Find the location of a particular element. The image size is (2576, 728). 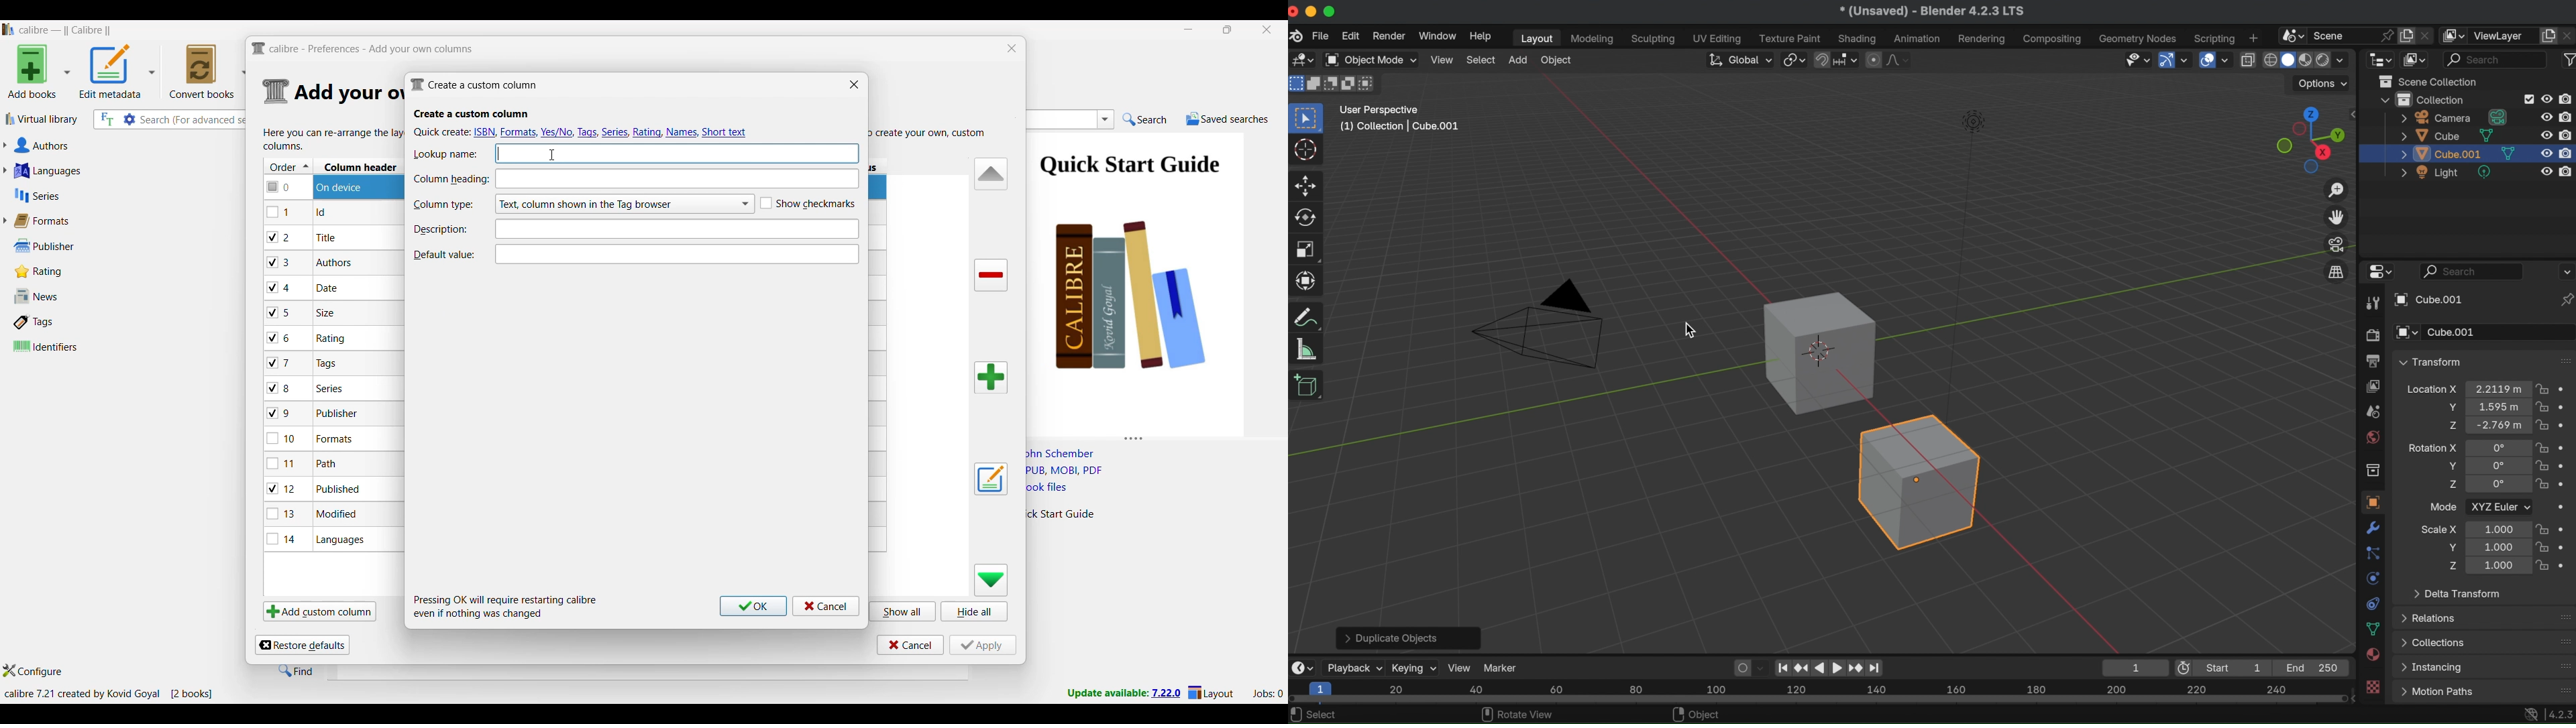

Languages is located at coordinates (102, 170).